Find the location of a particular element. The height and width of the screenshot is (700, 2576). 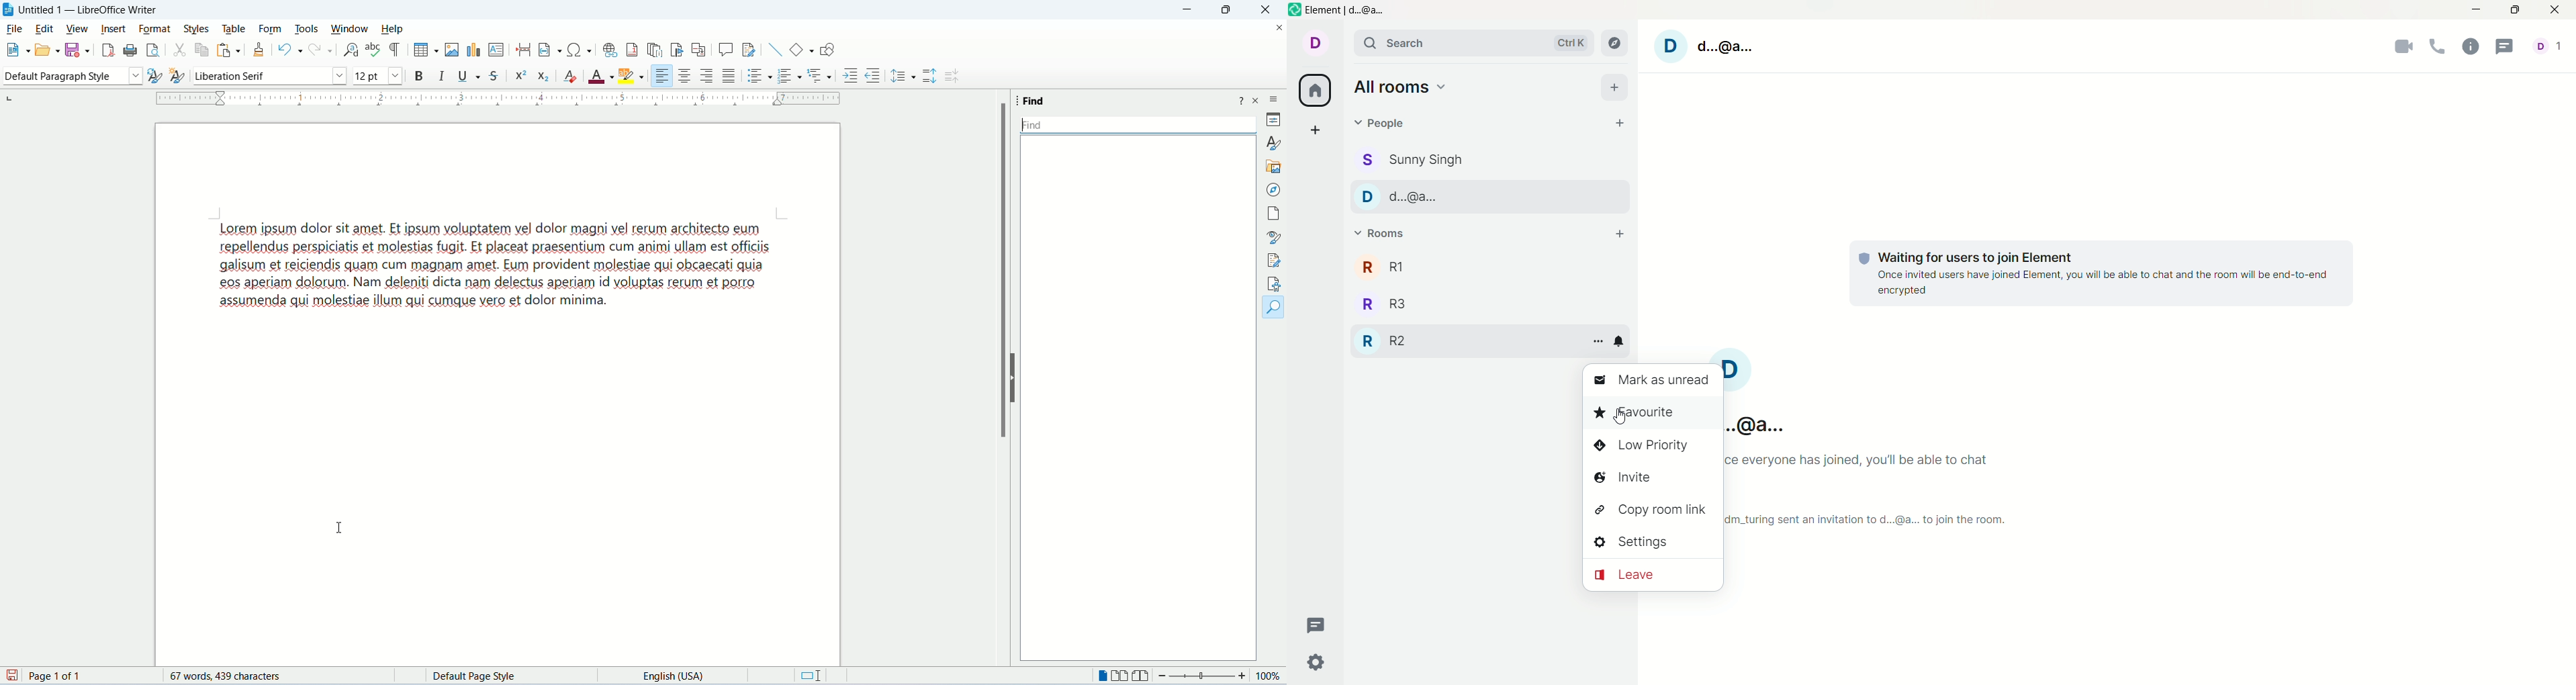

page is located at coordinates (43, 676).